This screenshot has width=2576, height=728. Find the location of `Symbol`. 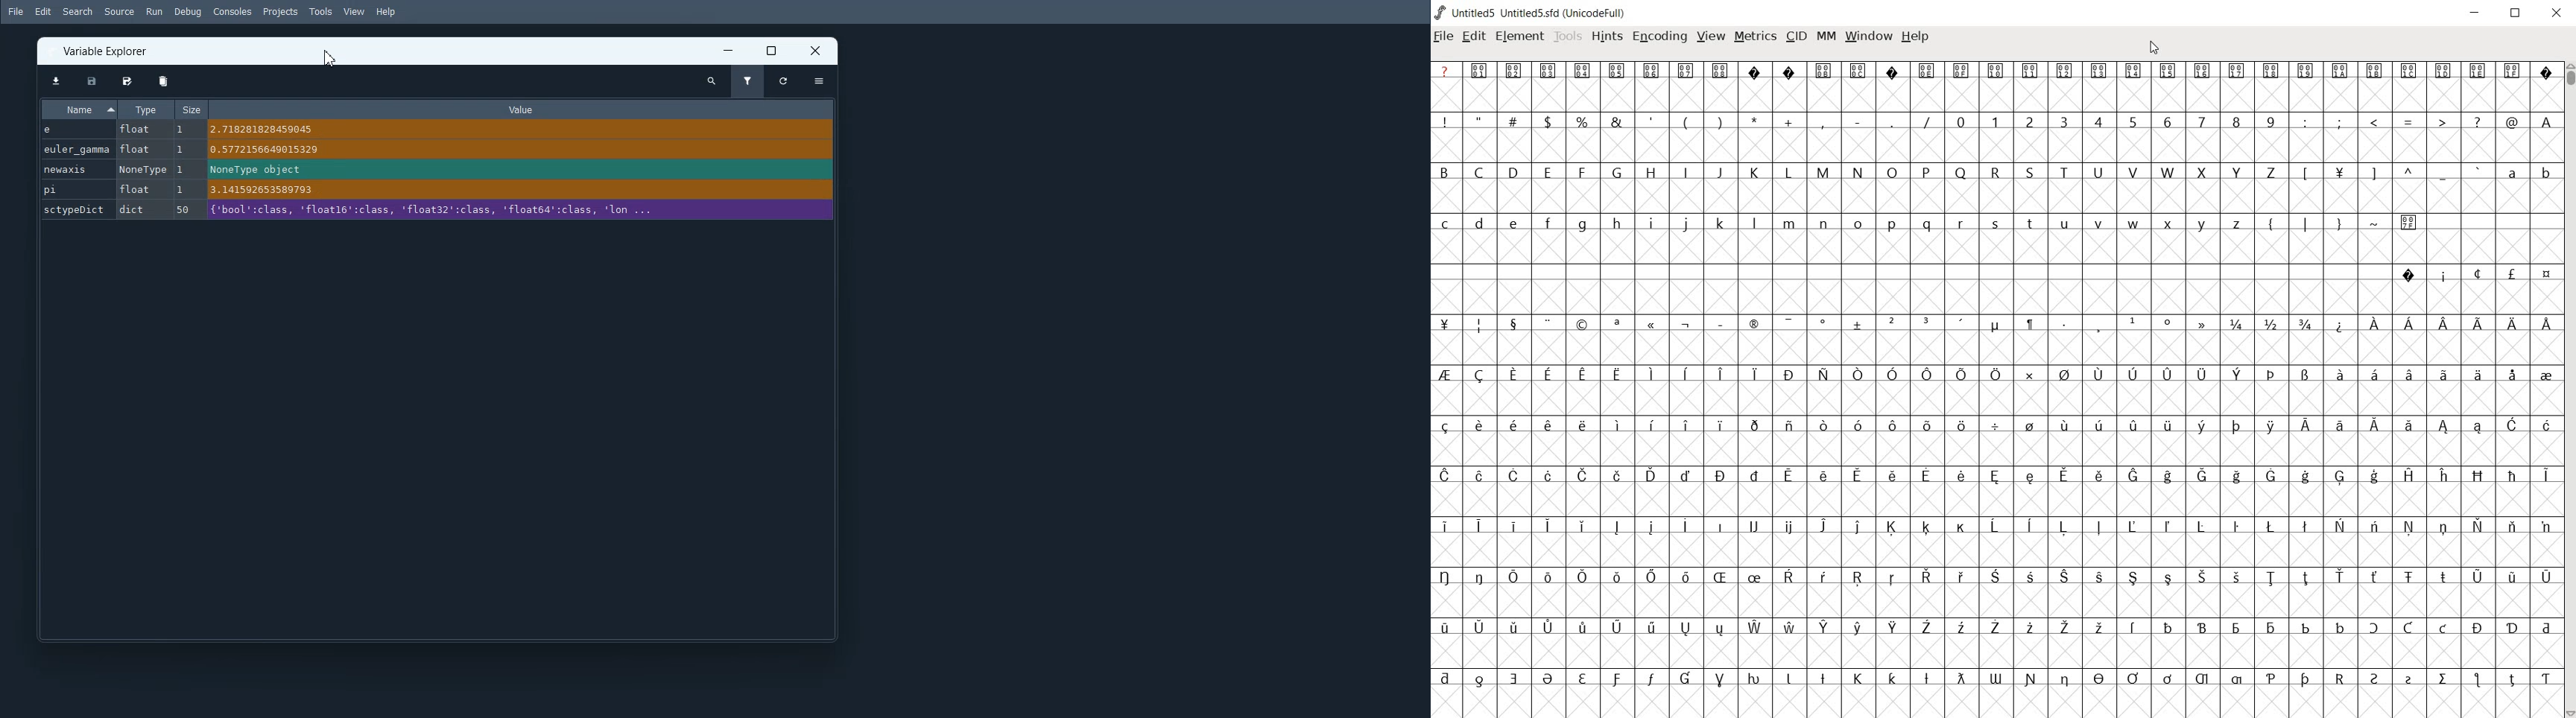

Symbol is located at coordinates (1583, 71).